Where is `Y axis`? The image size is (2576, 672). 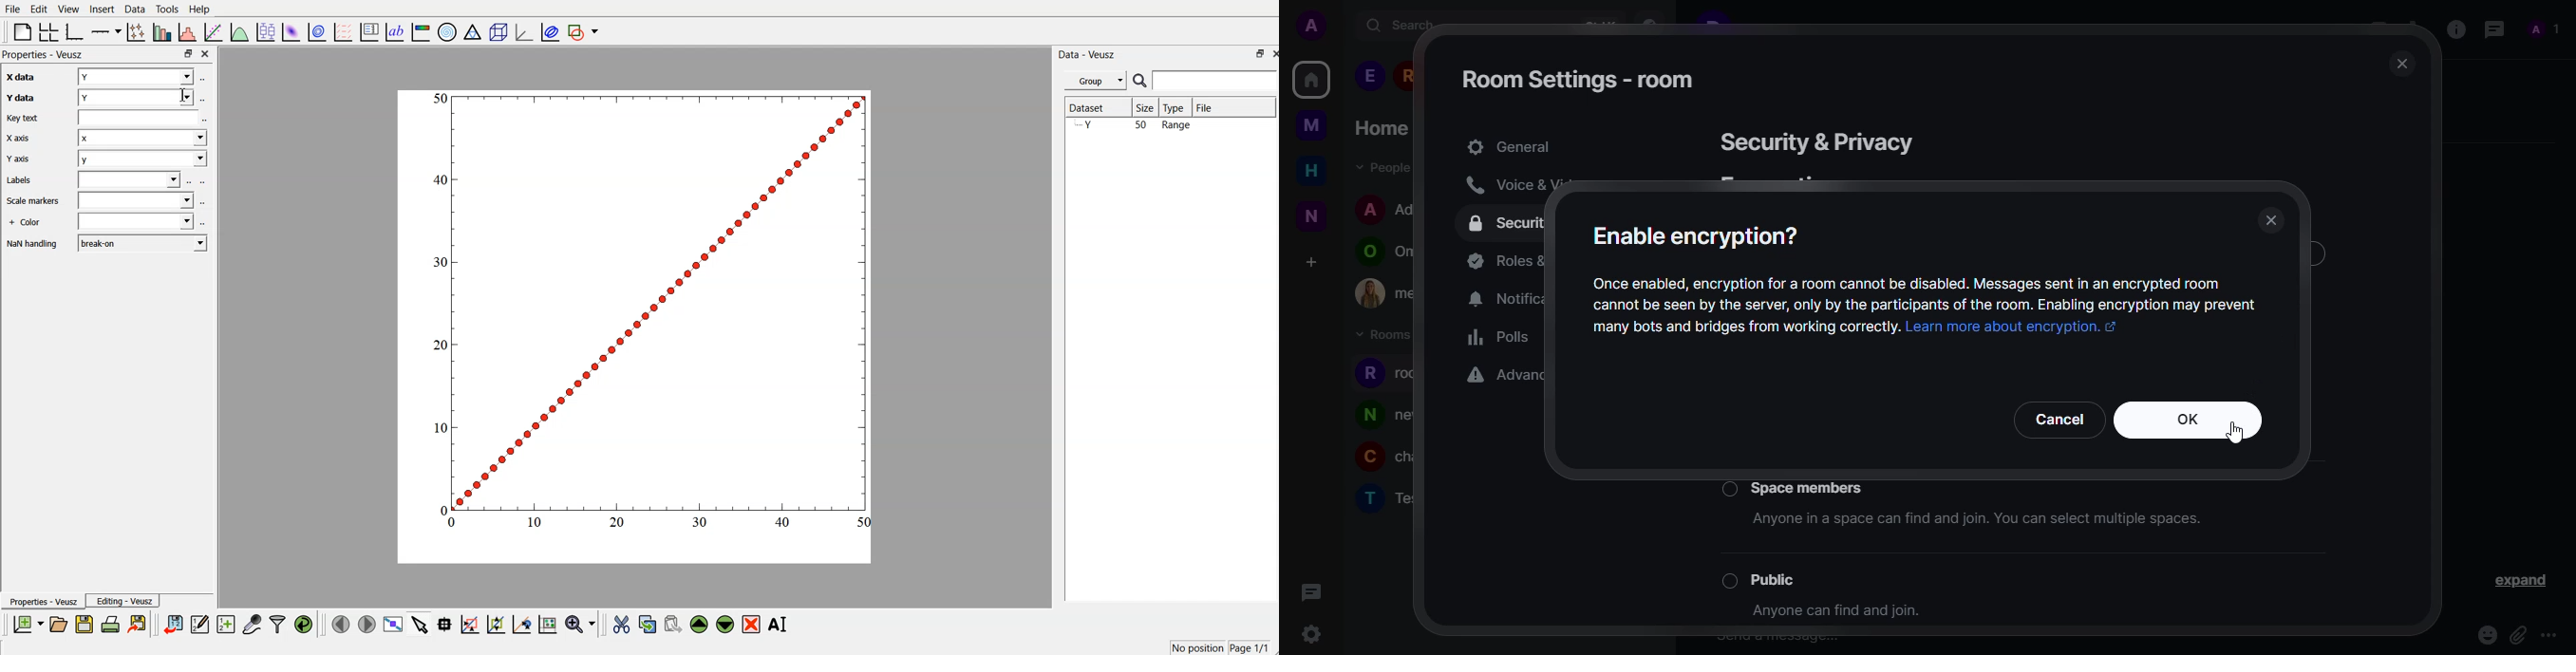 Y axis is located at coordinates (23, 159).